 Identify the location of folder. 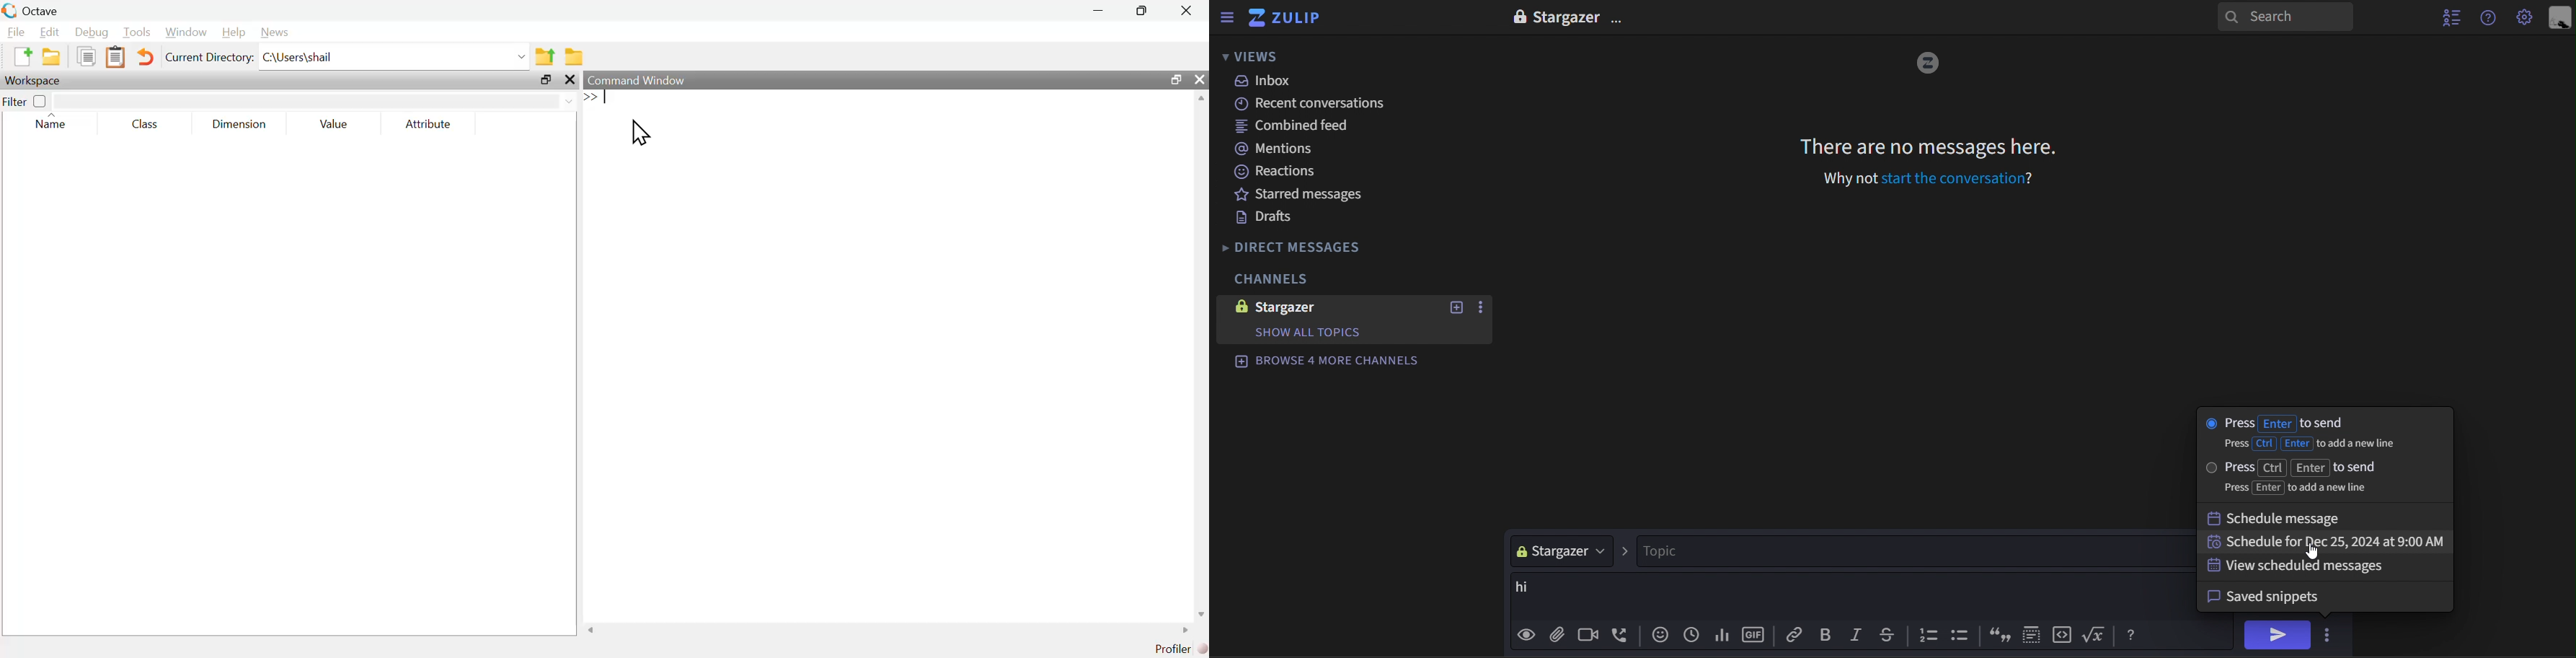
(576, 54).